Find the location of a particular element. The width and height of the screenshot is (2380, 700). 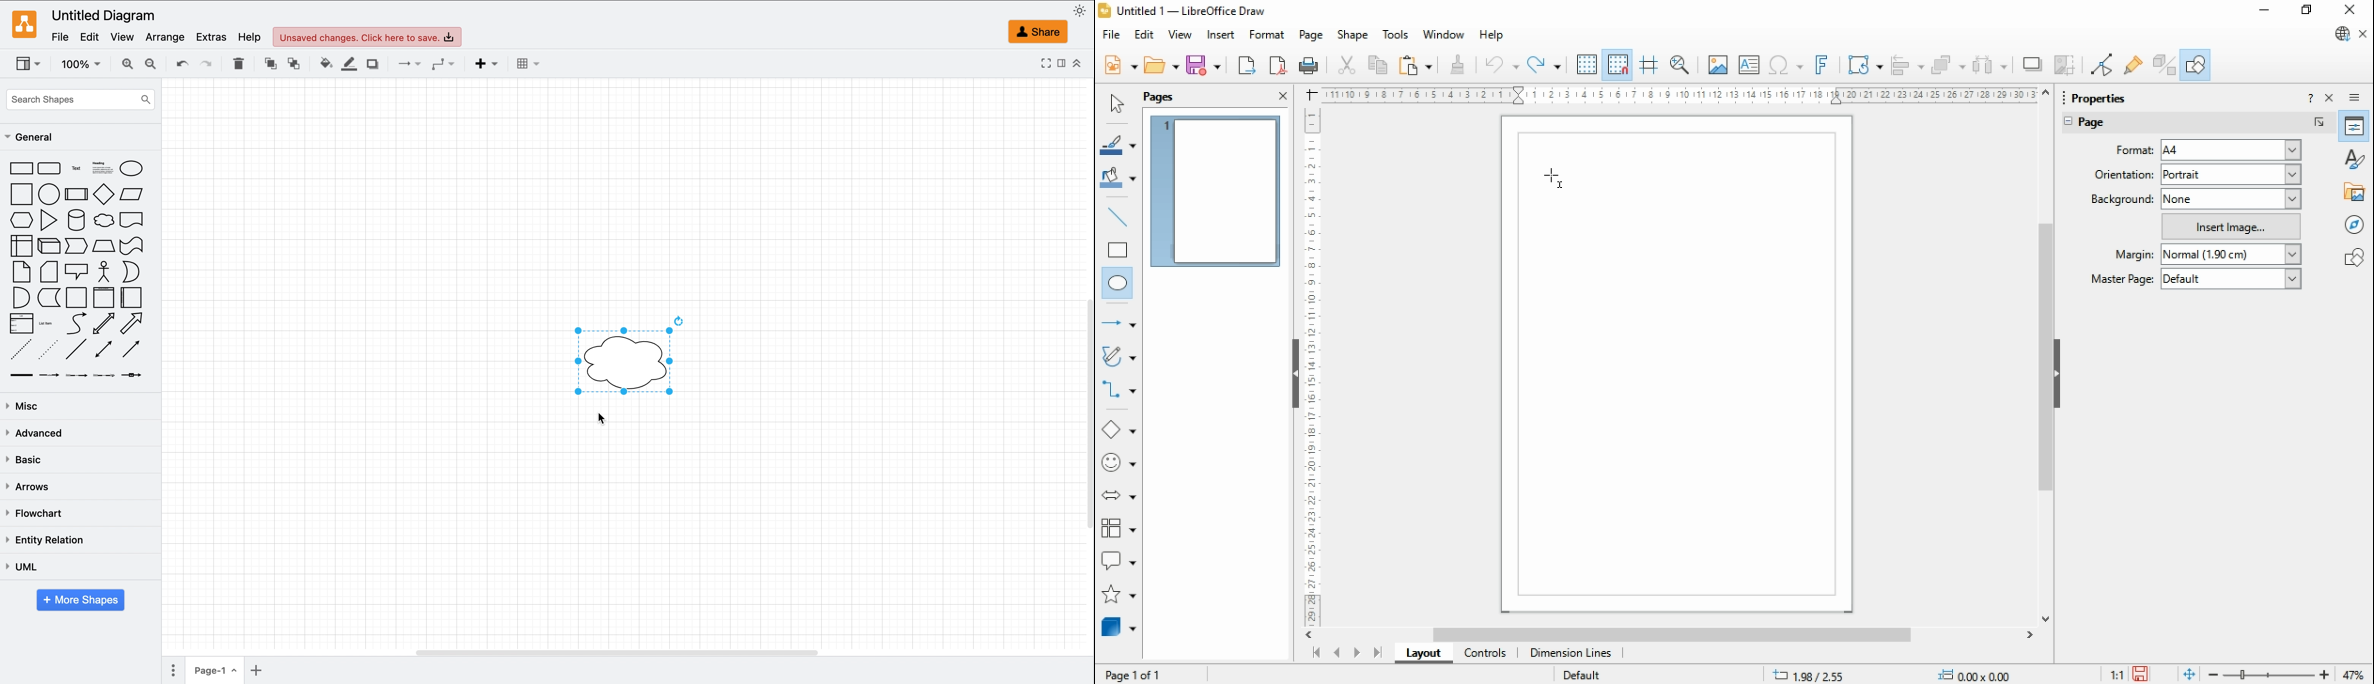

entity relation is located at coordinates (48, 542).